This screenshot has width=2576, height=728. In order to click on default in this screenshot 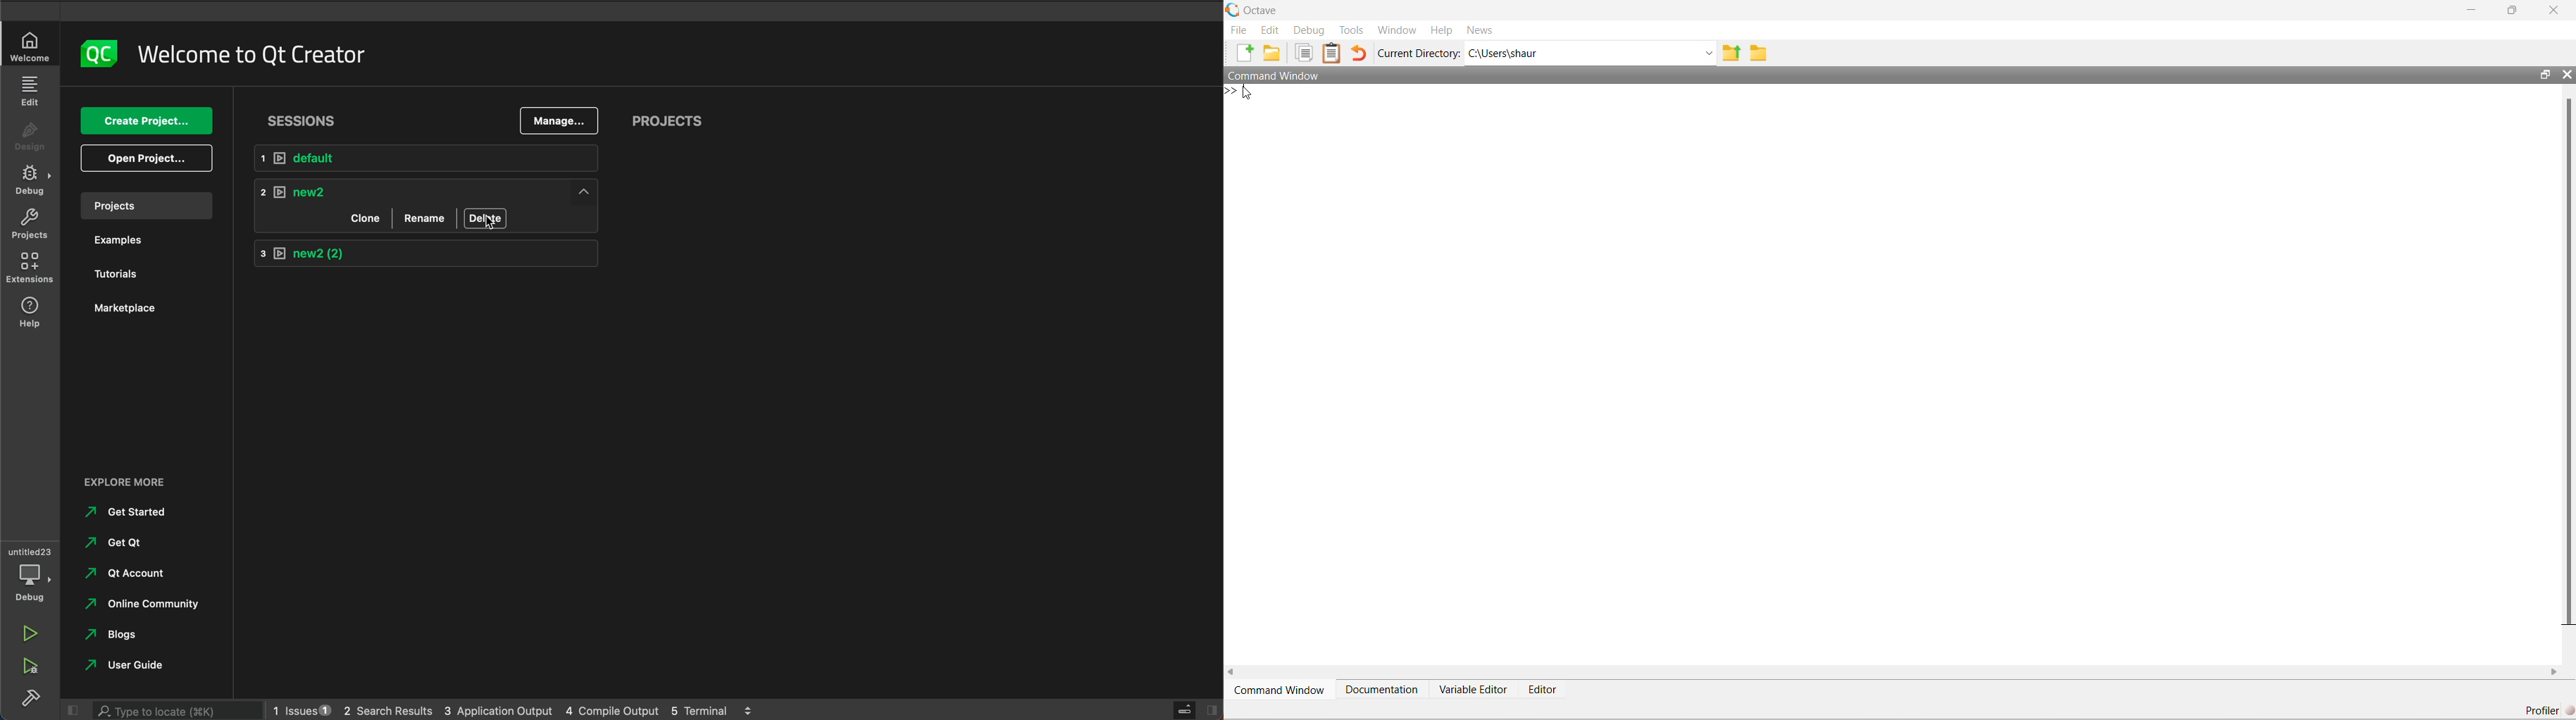, I will do `click(426, 158)`.